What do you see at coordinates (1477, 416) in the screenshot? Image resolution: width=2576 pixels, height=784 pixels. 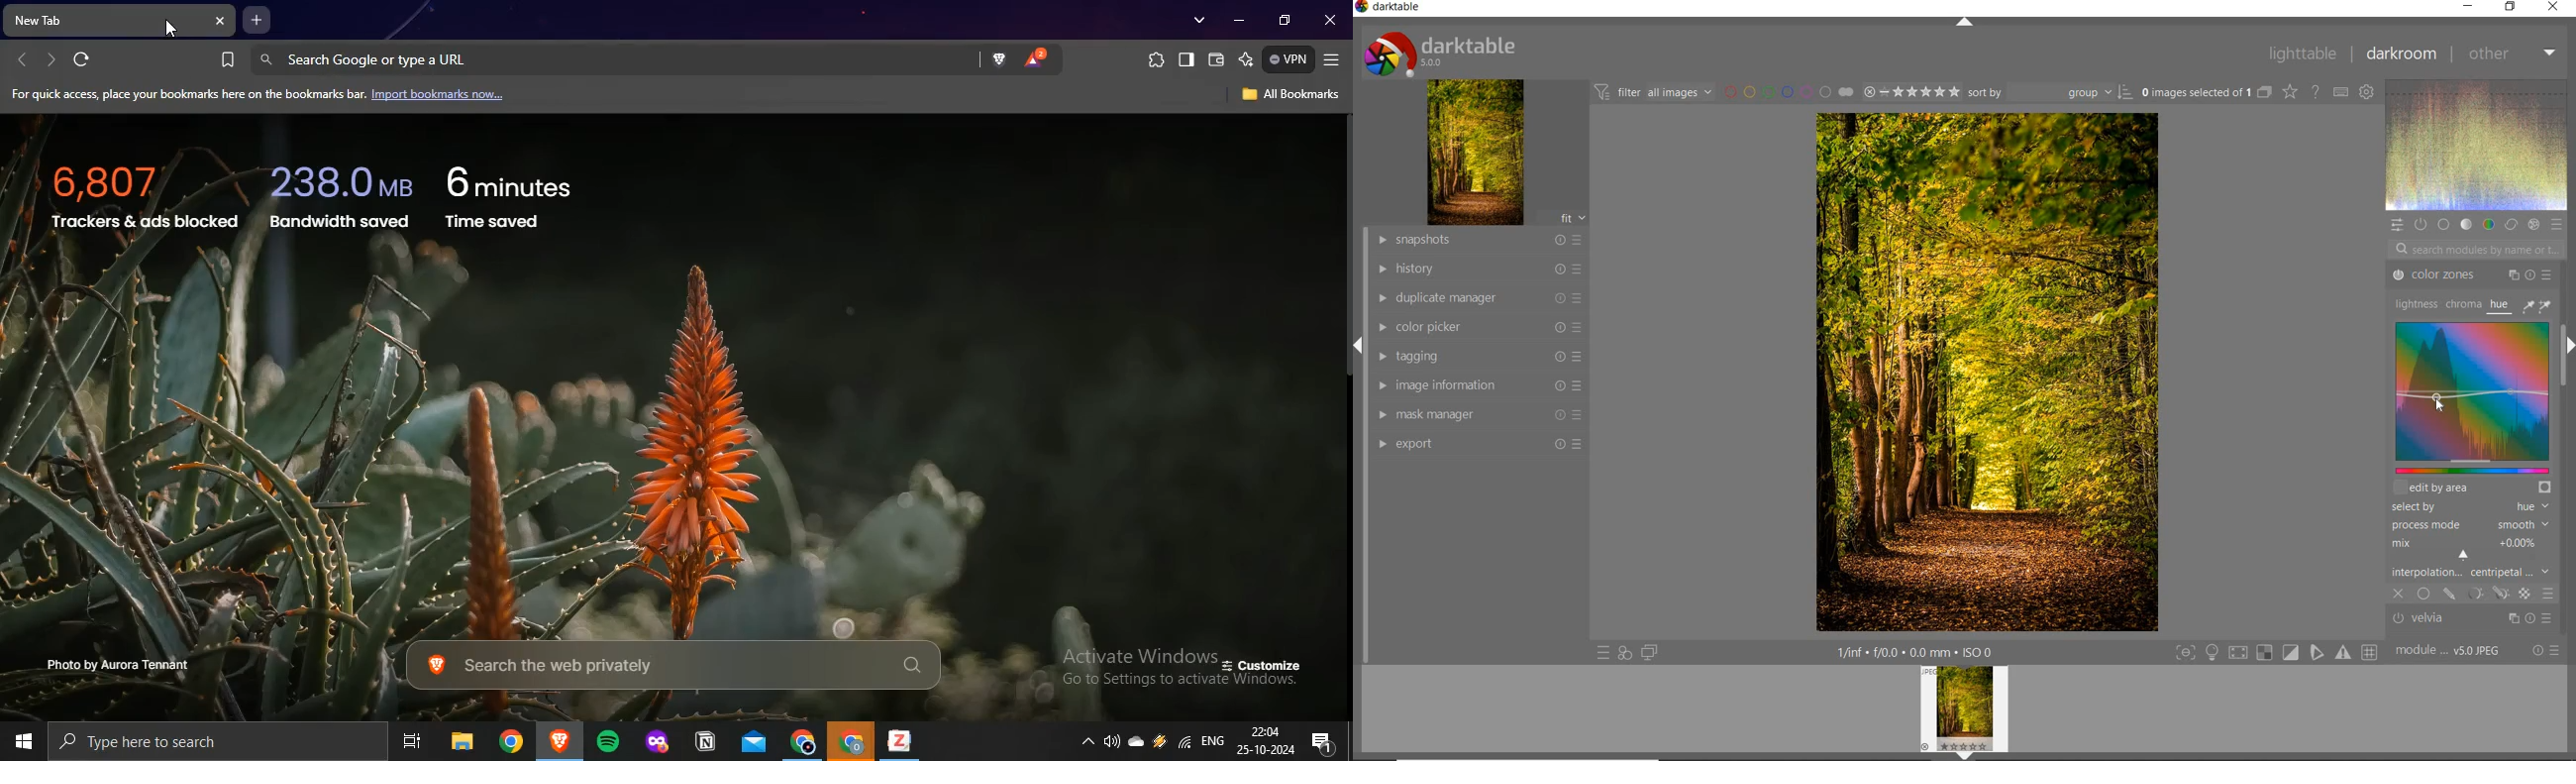 I see `MASK MANAGER` at bounding box center [1477, 416].